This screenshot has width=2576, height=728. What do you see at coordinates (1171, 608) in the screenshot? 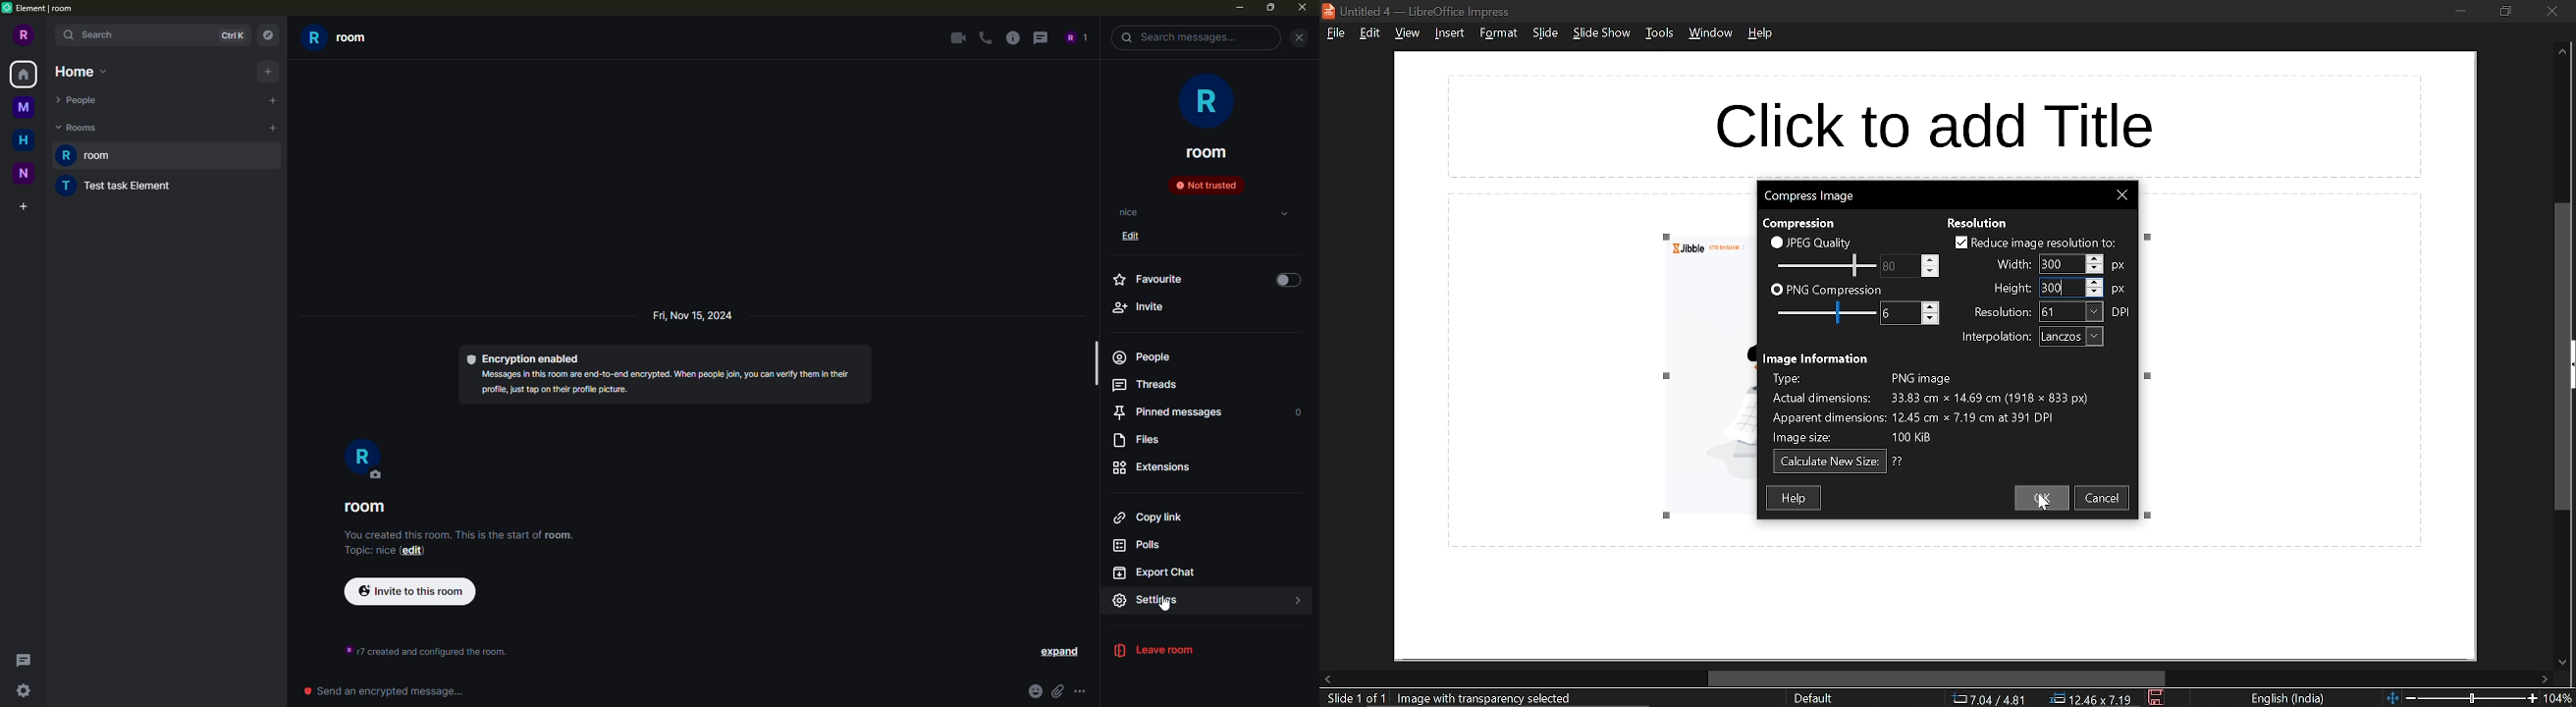
I see `Cursor` at bounding box center [1171, 608].